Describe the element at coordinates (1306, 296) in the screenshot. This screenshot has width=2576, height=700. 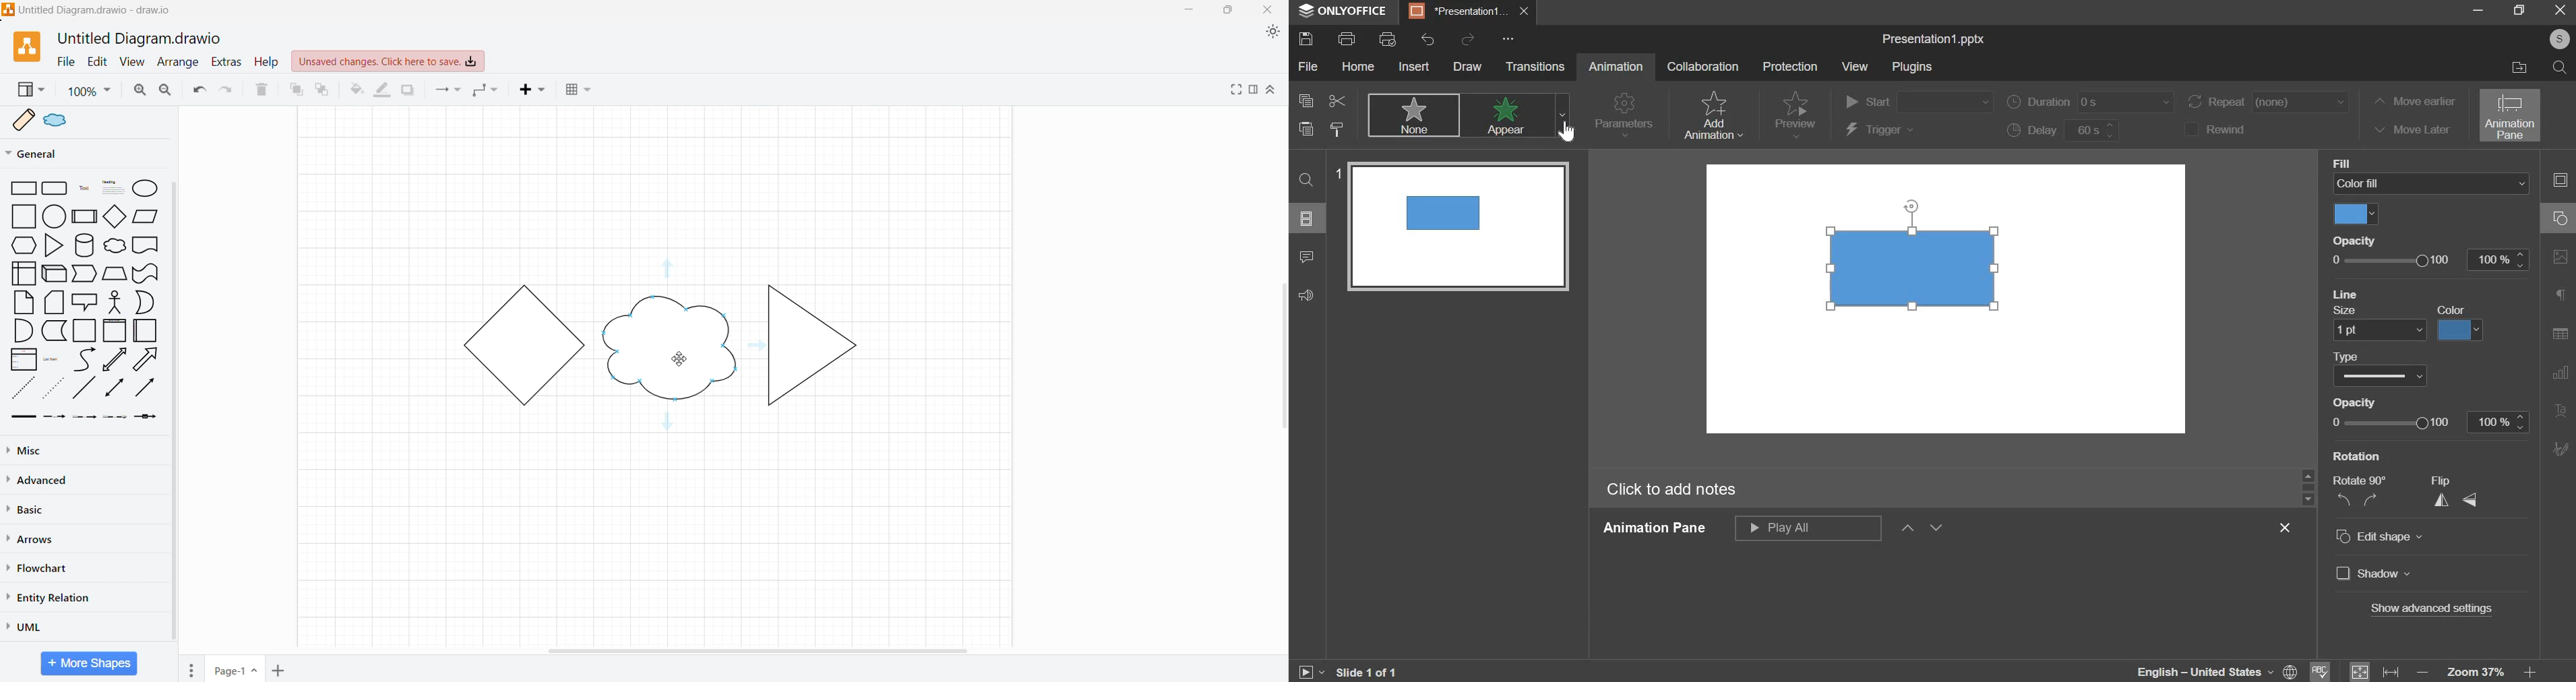
I see `feedback` at that location.